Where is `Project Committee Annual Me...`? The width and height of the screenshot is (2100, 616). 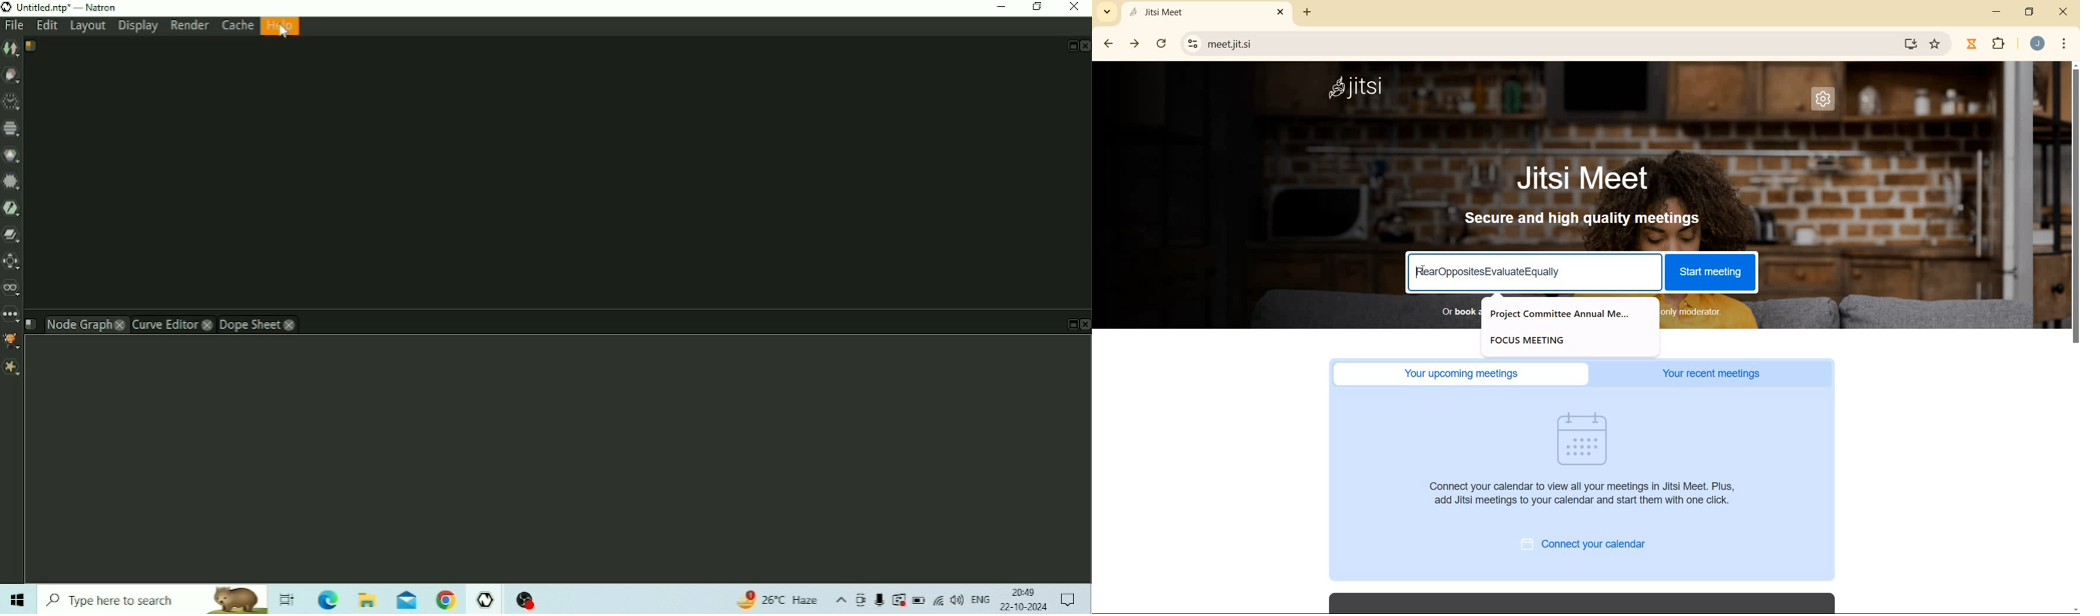
Project Committee Annual Me... is located at coordinates (1560, 315).